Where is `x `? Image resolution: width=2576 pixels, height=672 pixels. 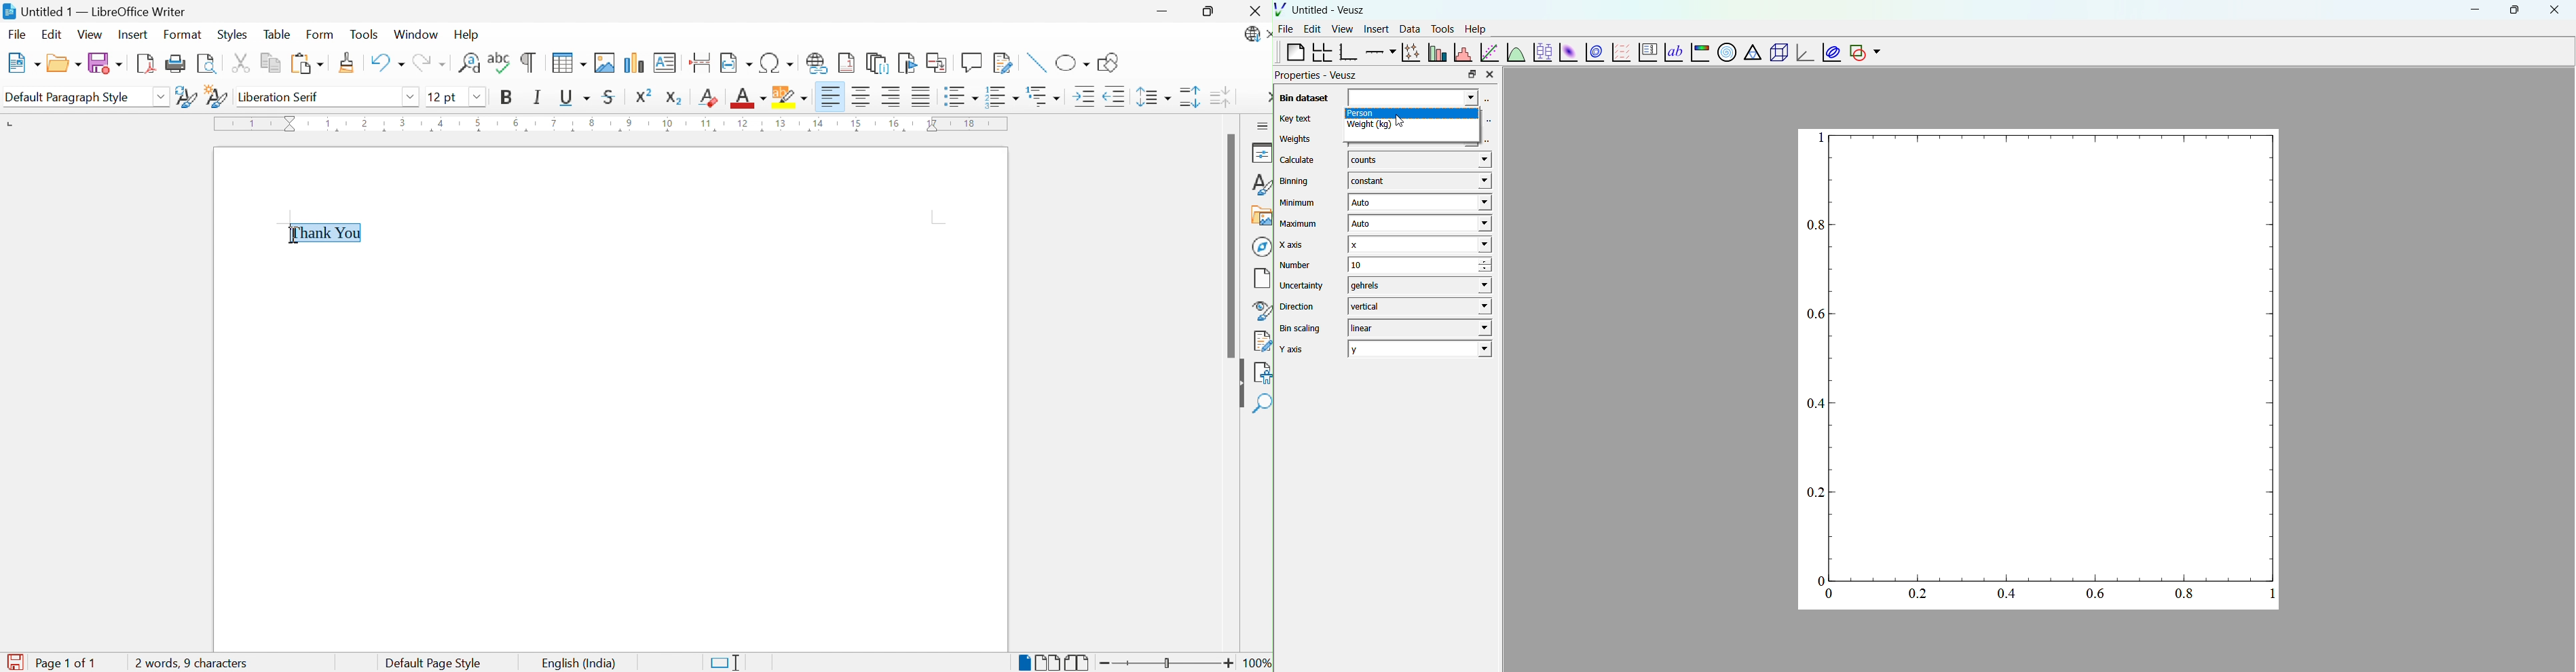
x  is located at coordinates (1418, 244).